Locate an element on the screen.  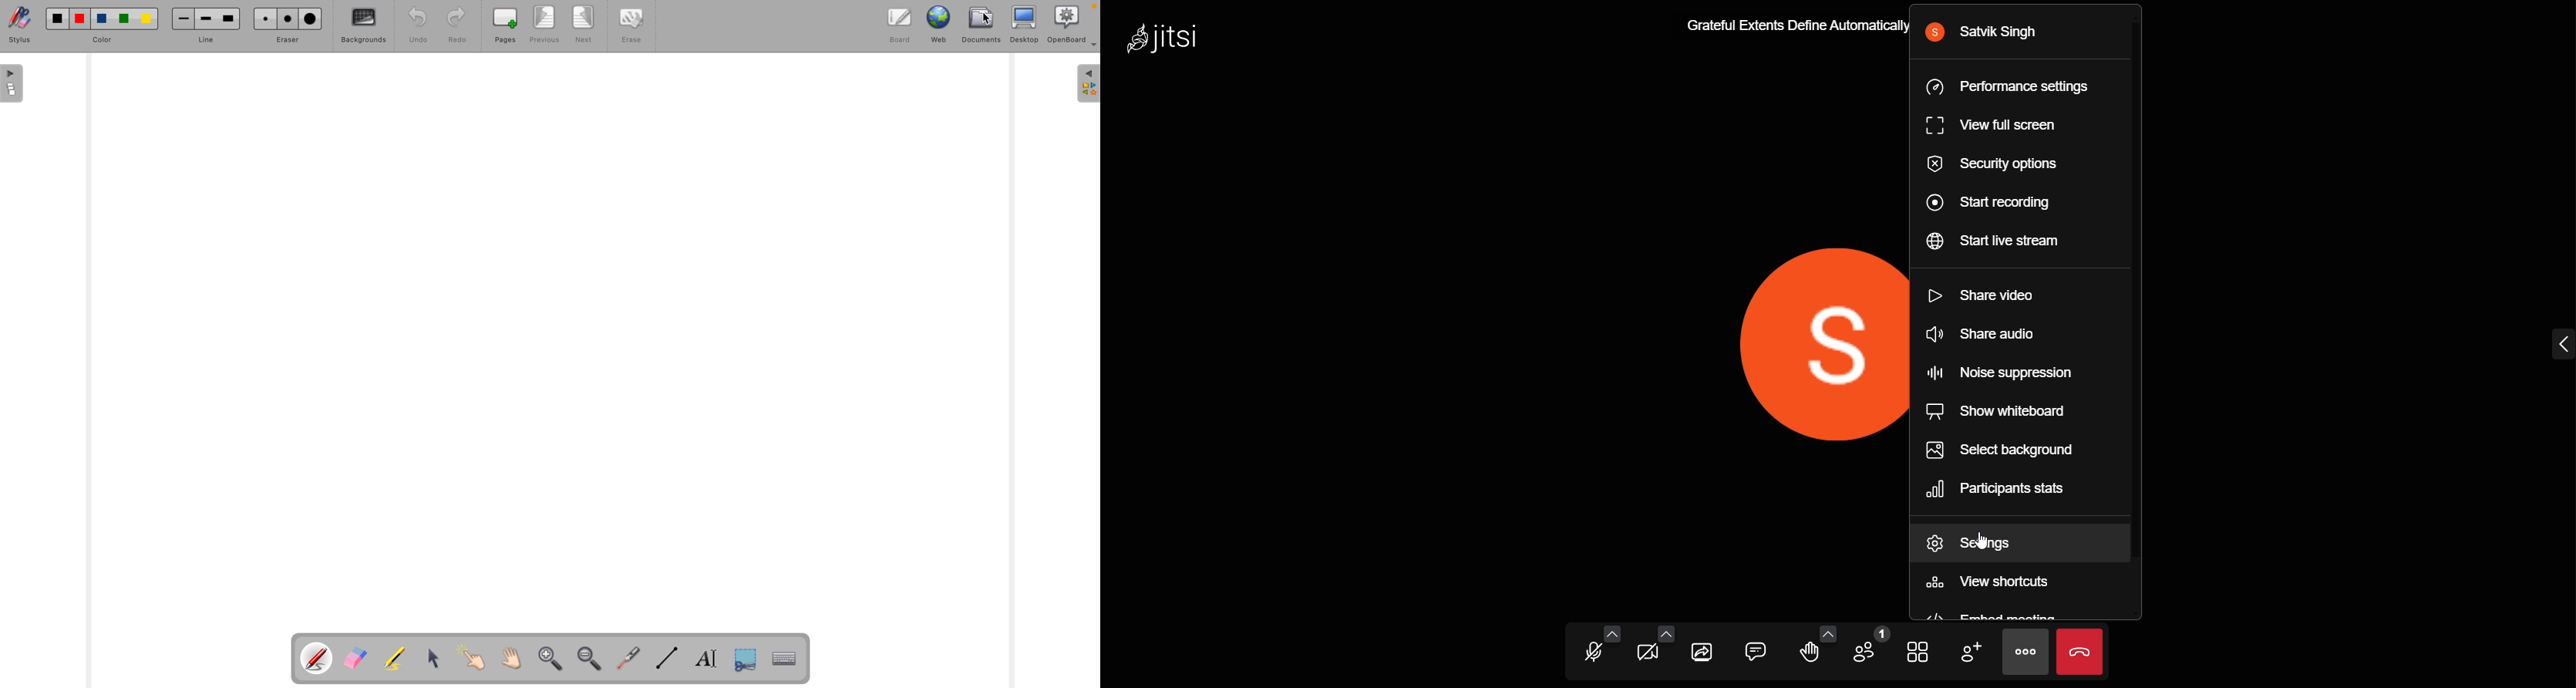
backgrounds is located at coordinates (364, 26).